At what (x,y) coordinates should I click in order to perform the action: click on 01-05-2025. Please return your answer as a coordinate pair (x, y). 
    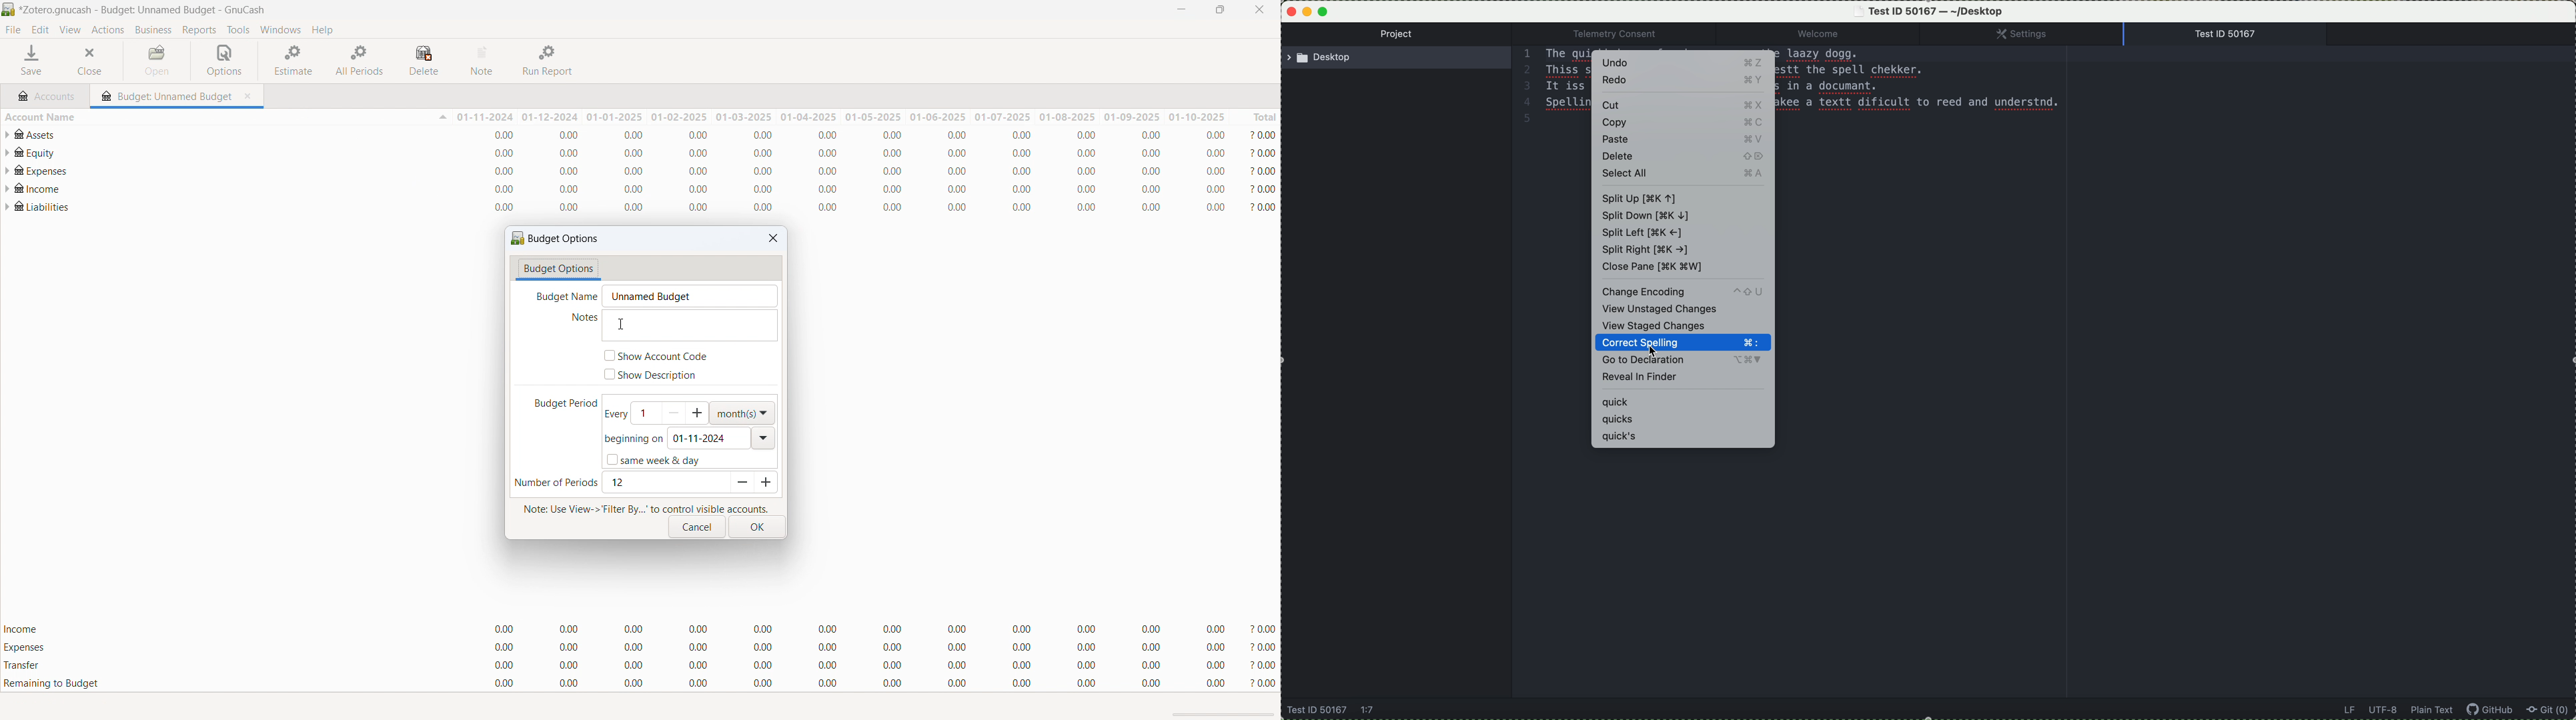
    Looking at the image, I should click on (872, 117).